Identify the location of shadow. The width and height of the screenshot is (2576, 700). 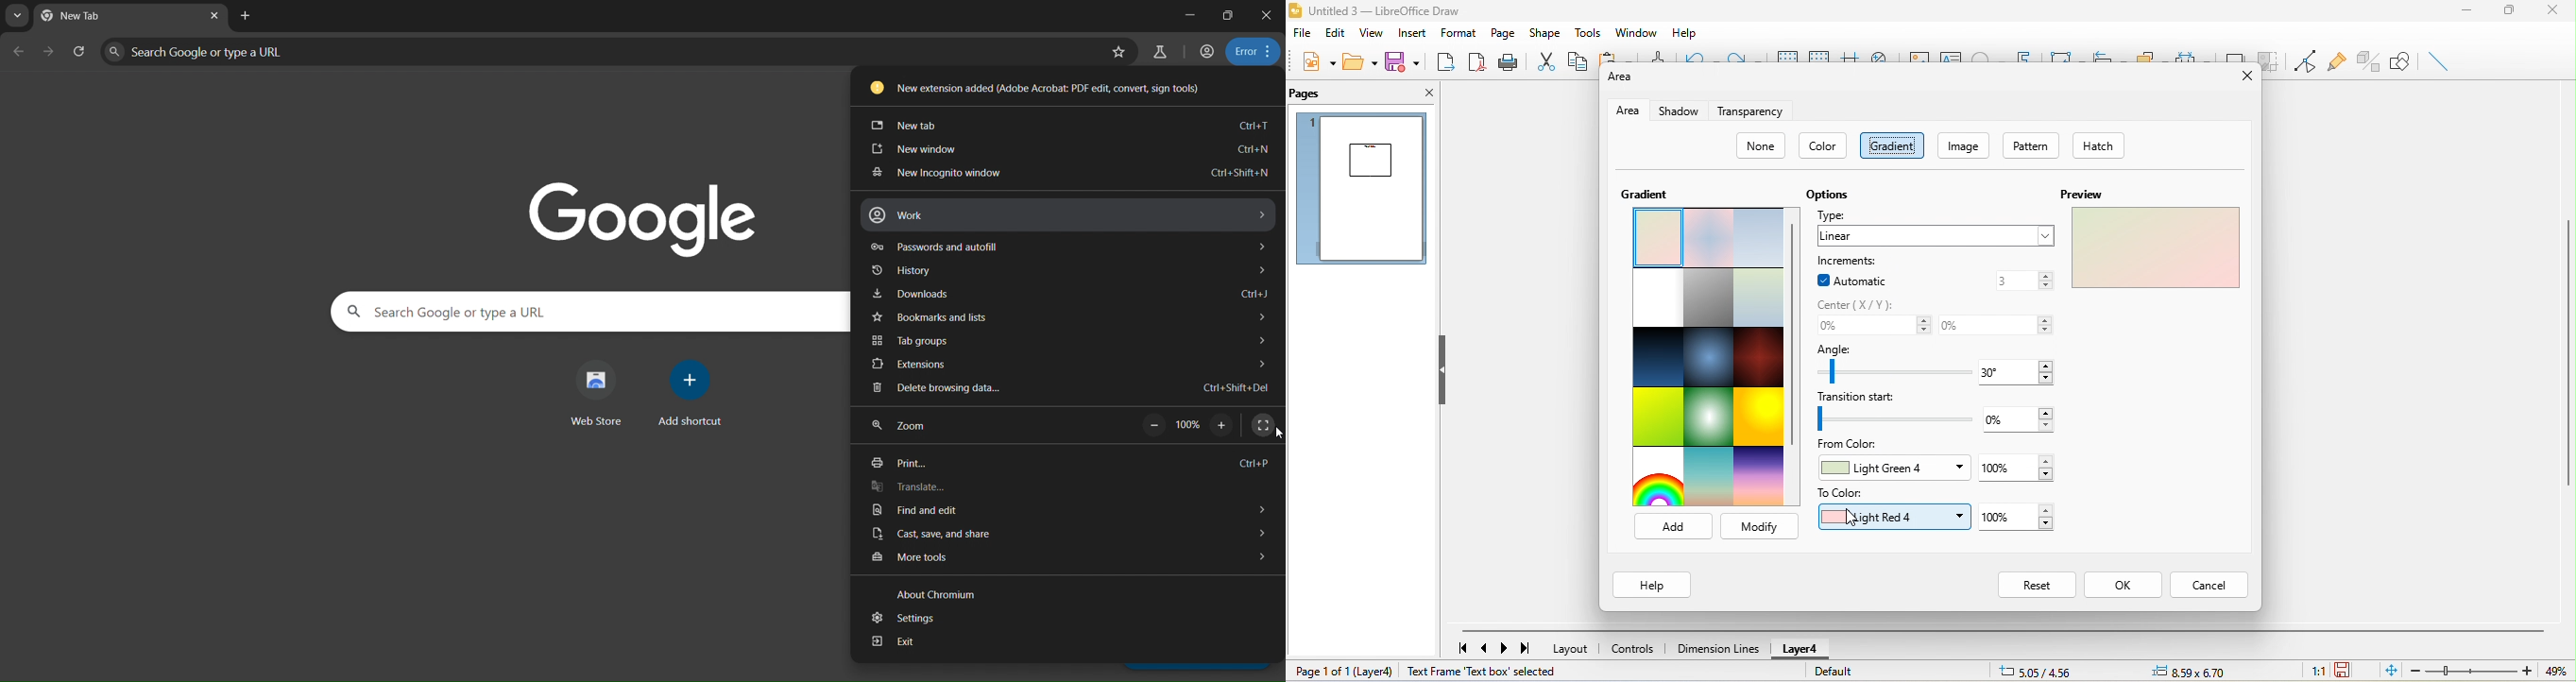
(1680, 110).